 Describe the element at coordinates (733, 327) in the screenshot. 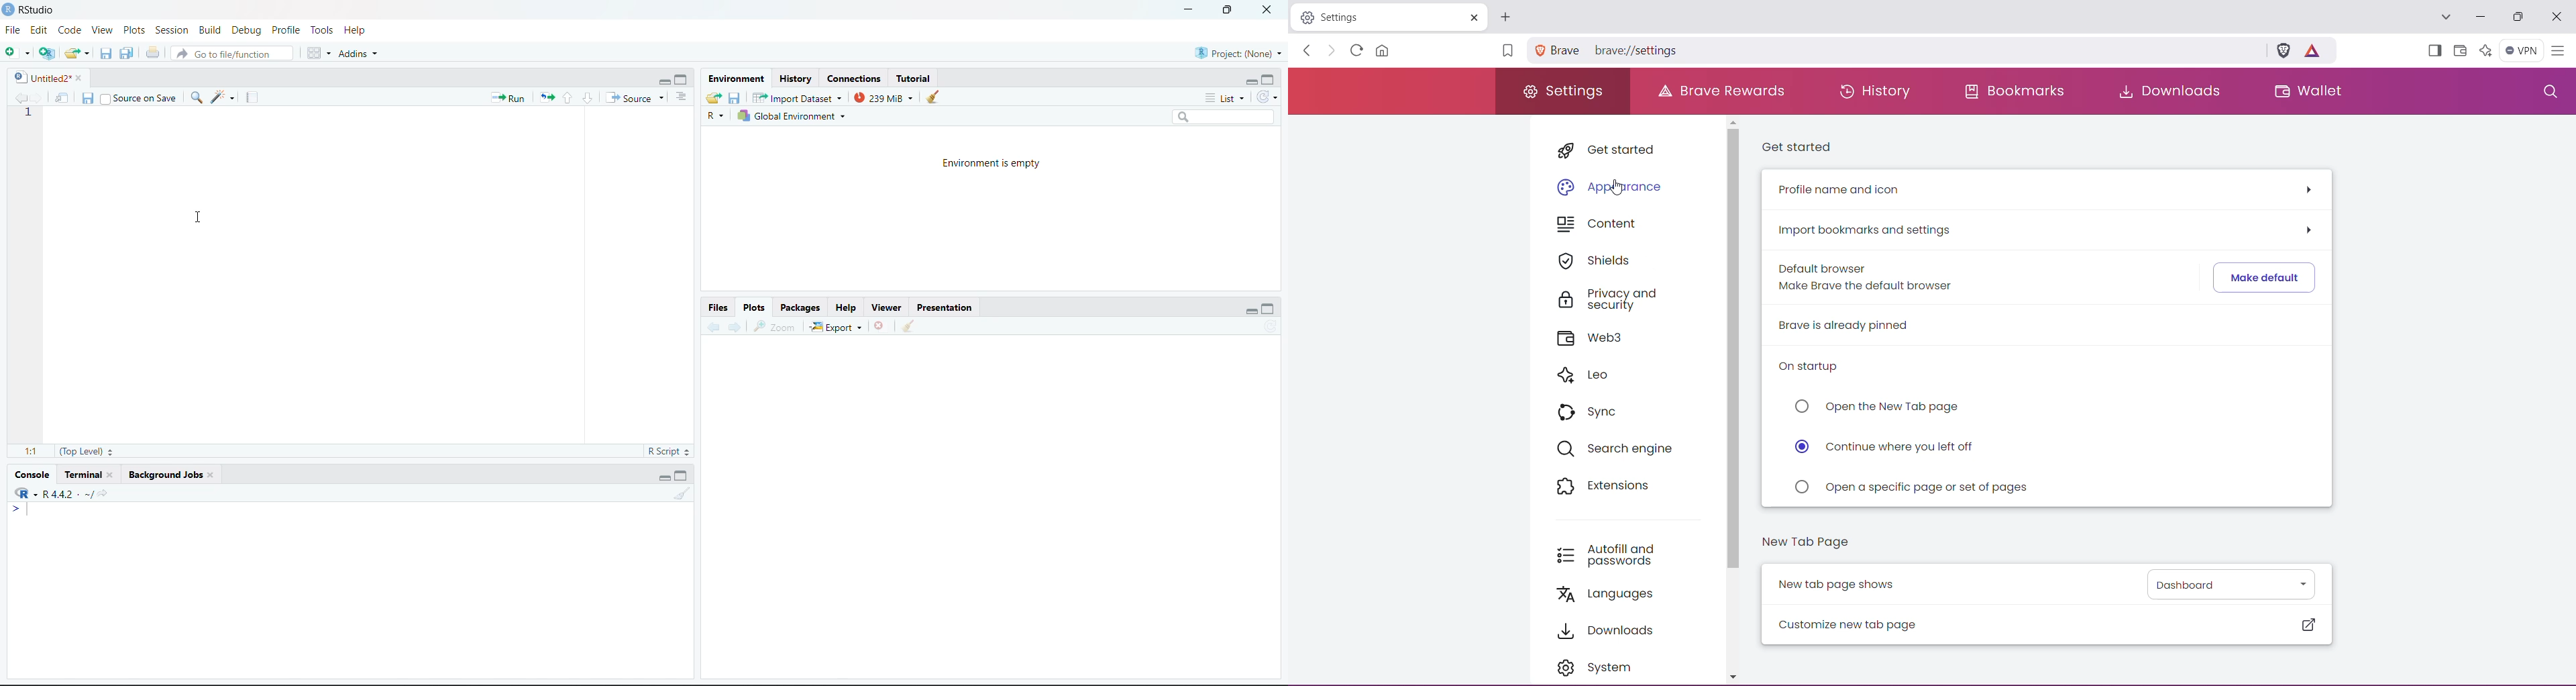

I see `Go forward to the next source location (Ctrl + F10)` at that location.